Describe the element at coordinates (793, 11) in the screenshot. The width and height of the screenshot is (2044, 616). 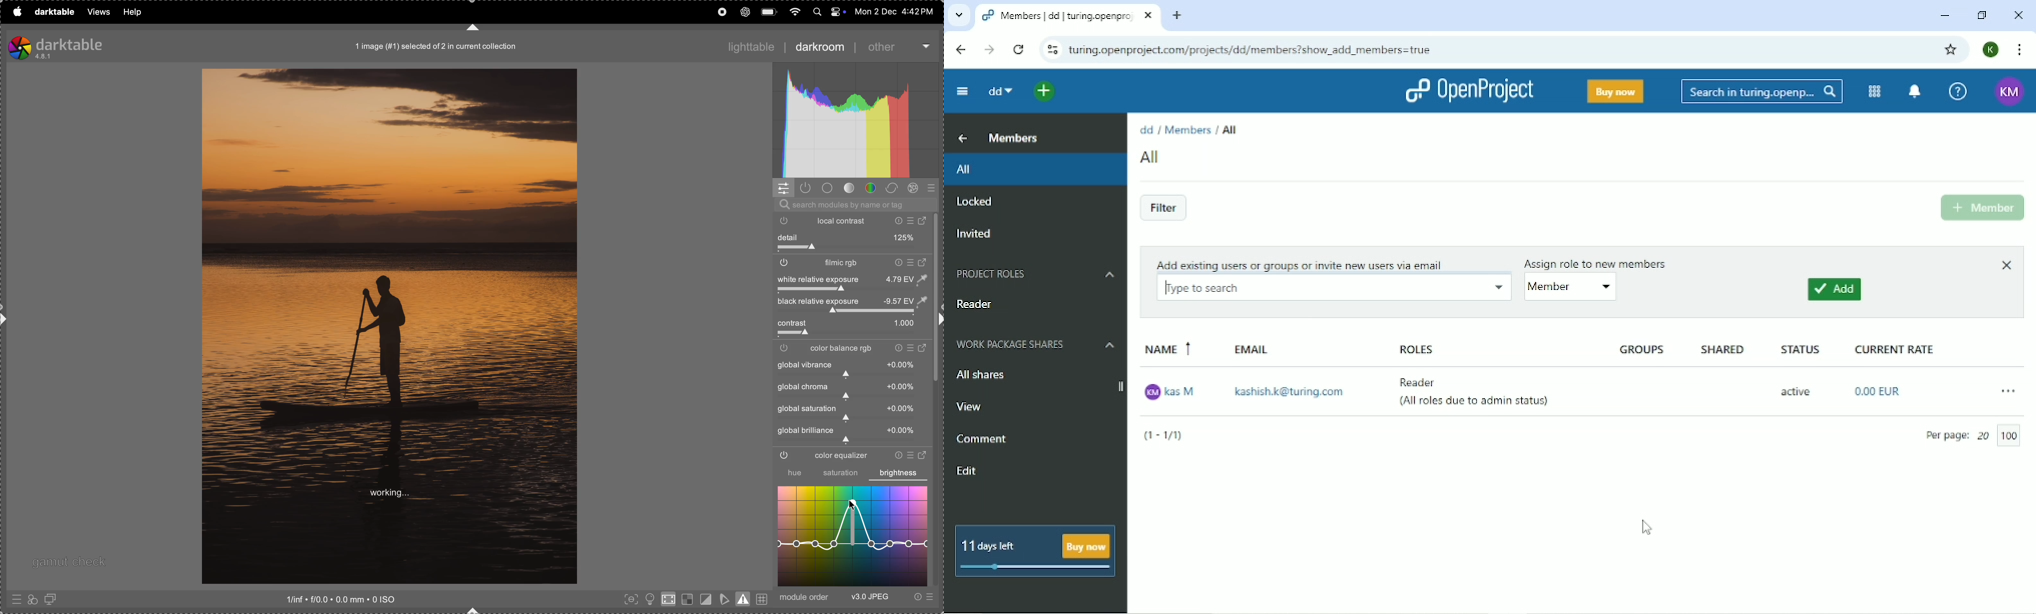
I see `wifi` at that location.